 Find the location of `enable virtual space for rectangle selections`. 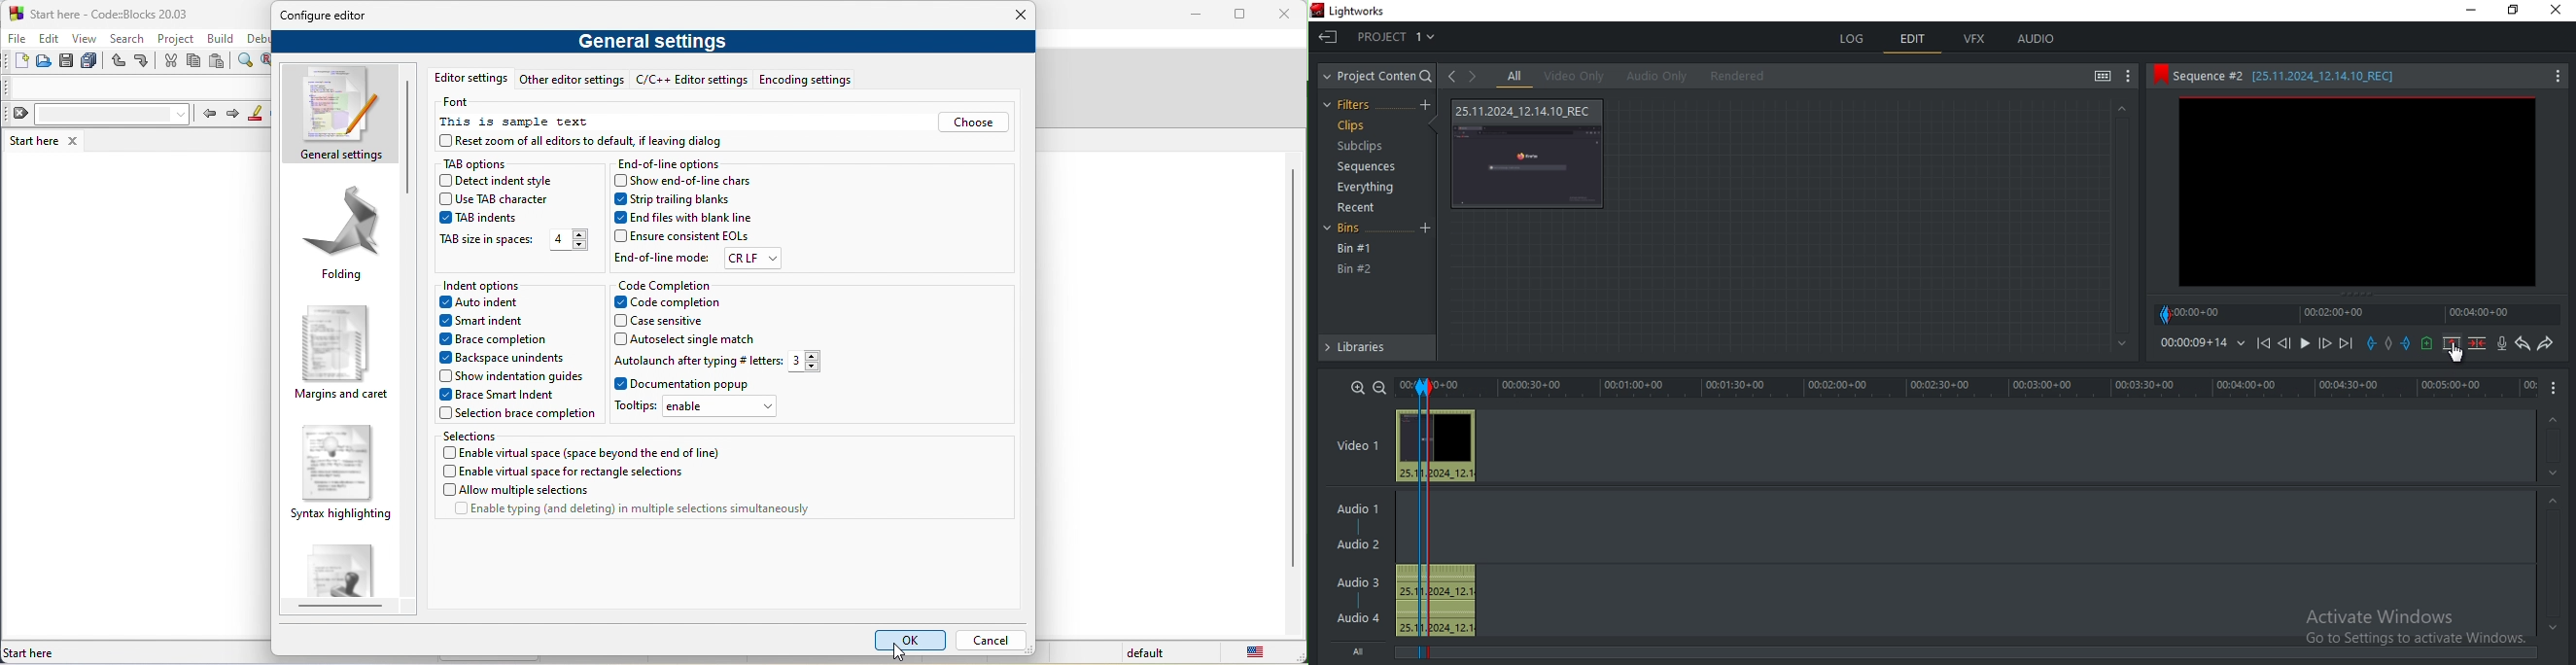

enable virtual space for rectangle selections is located at coordinates (570, 471).